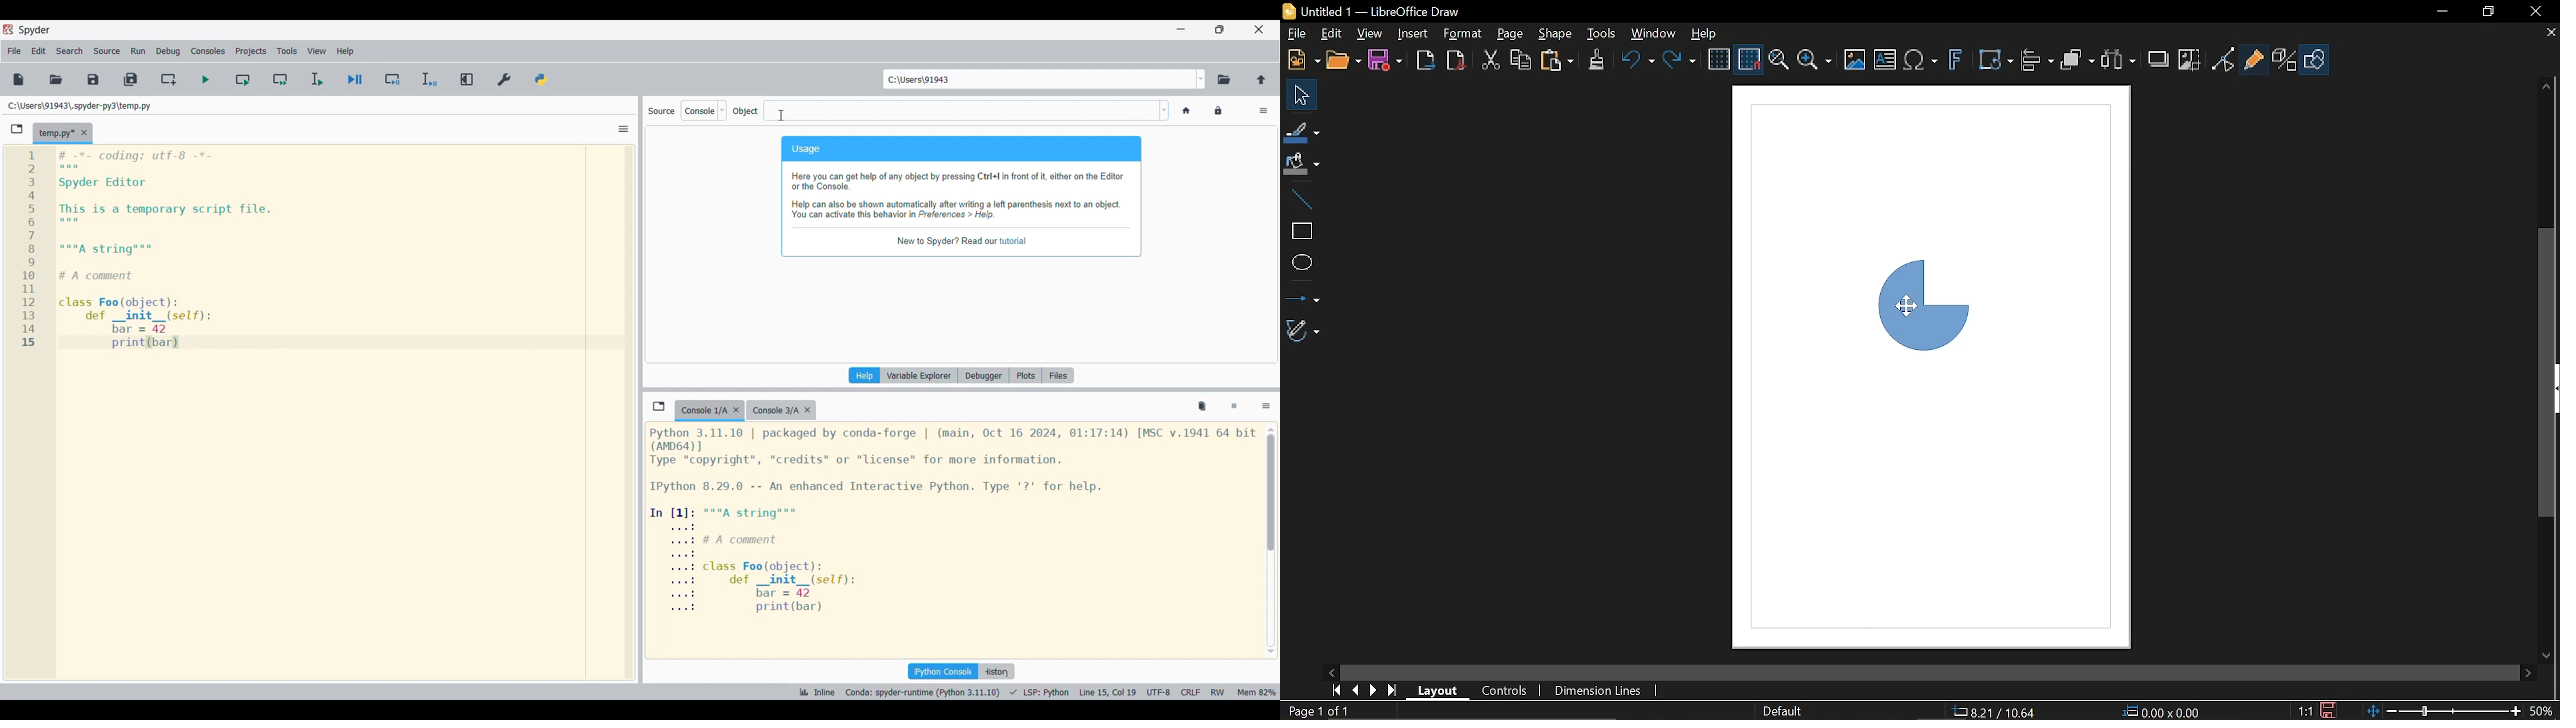  I want to click on Options, so click(1264, 111).